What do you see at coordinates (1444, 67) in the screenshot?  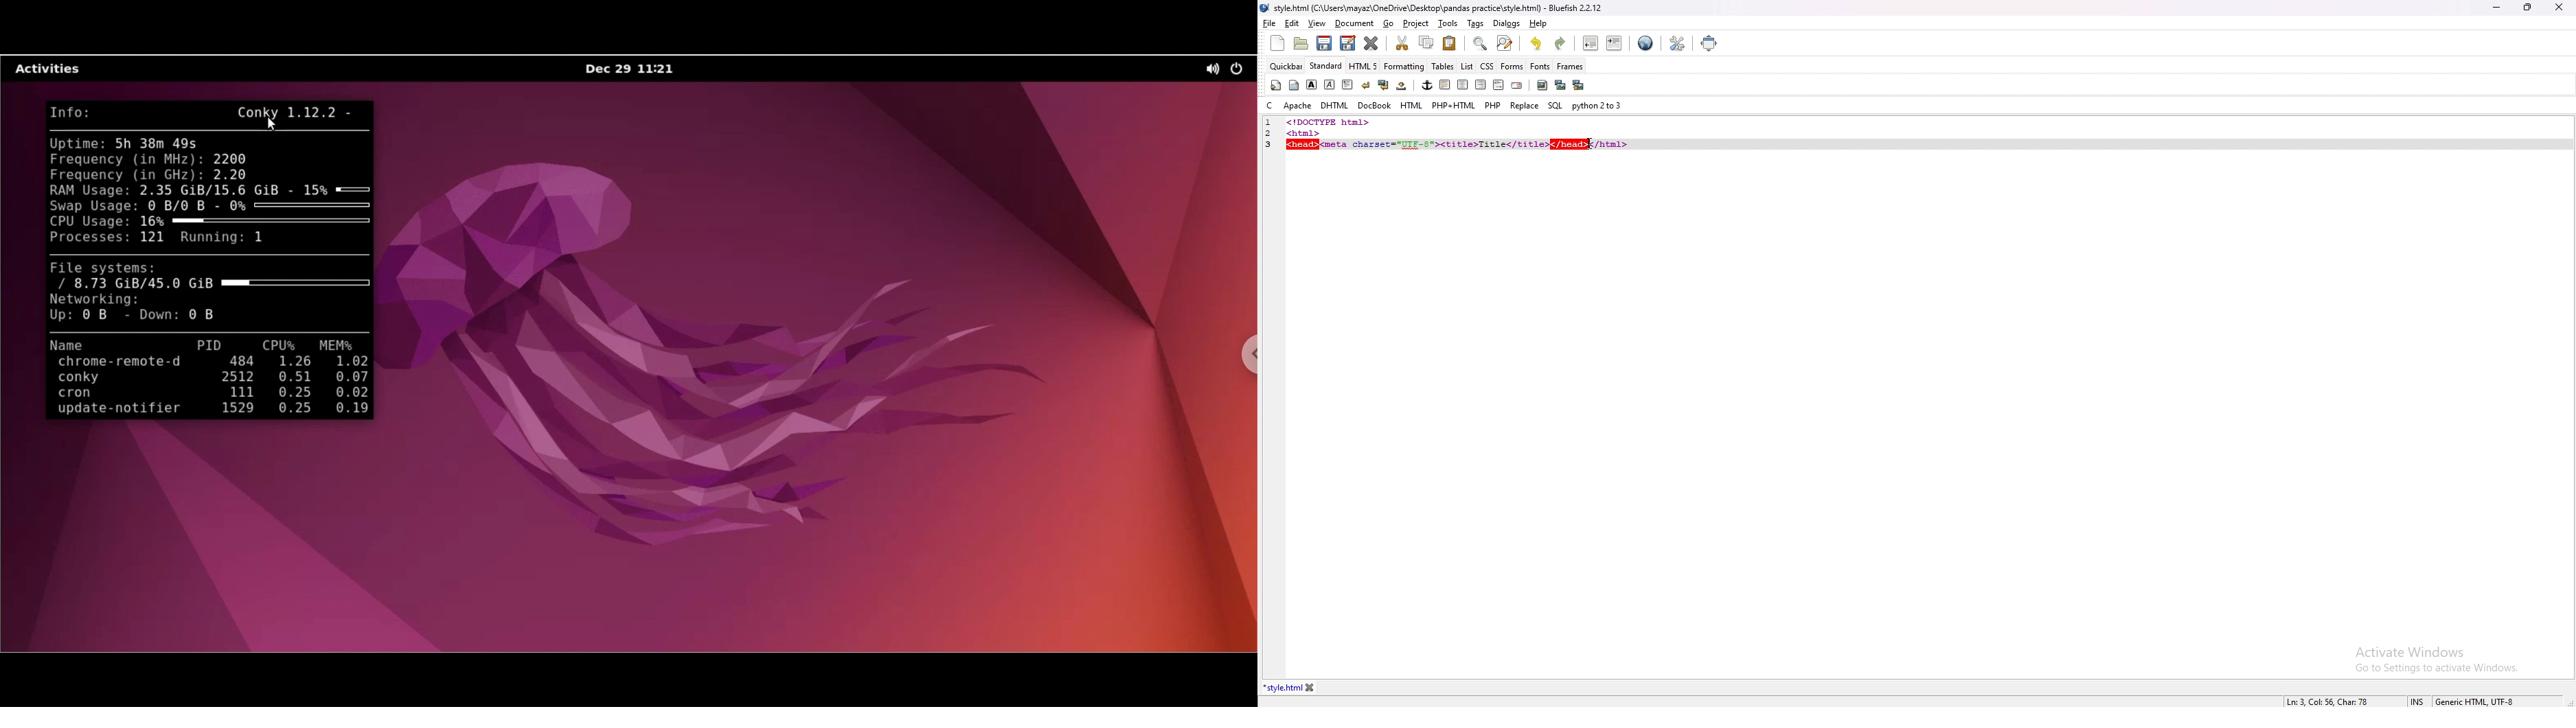 I see `tables` at bounding box center [1444, 67].